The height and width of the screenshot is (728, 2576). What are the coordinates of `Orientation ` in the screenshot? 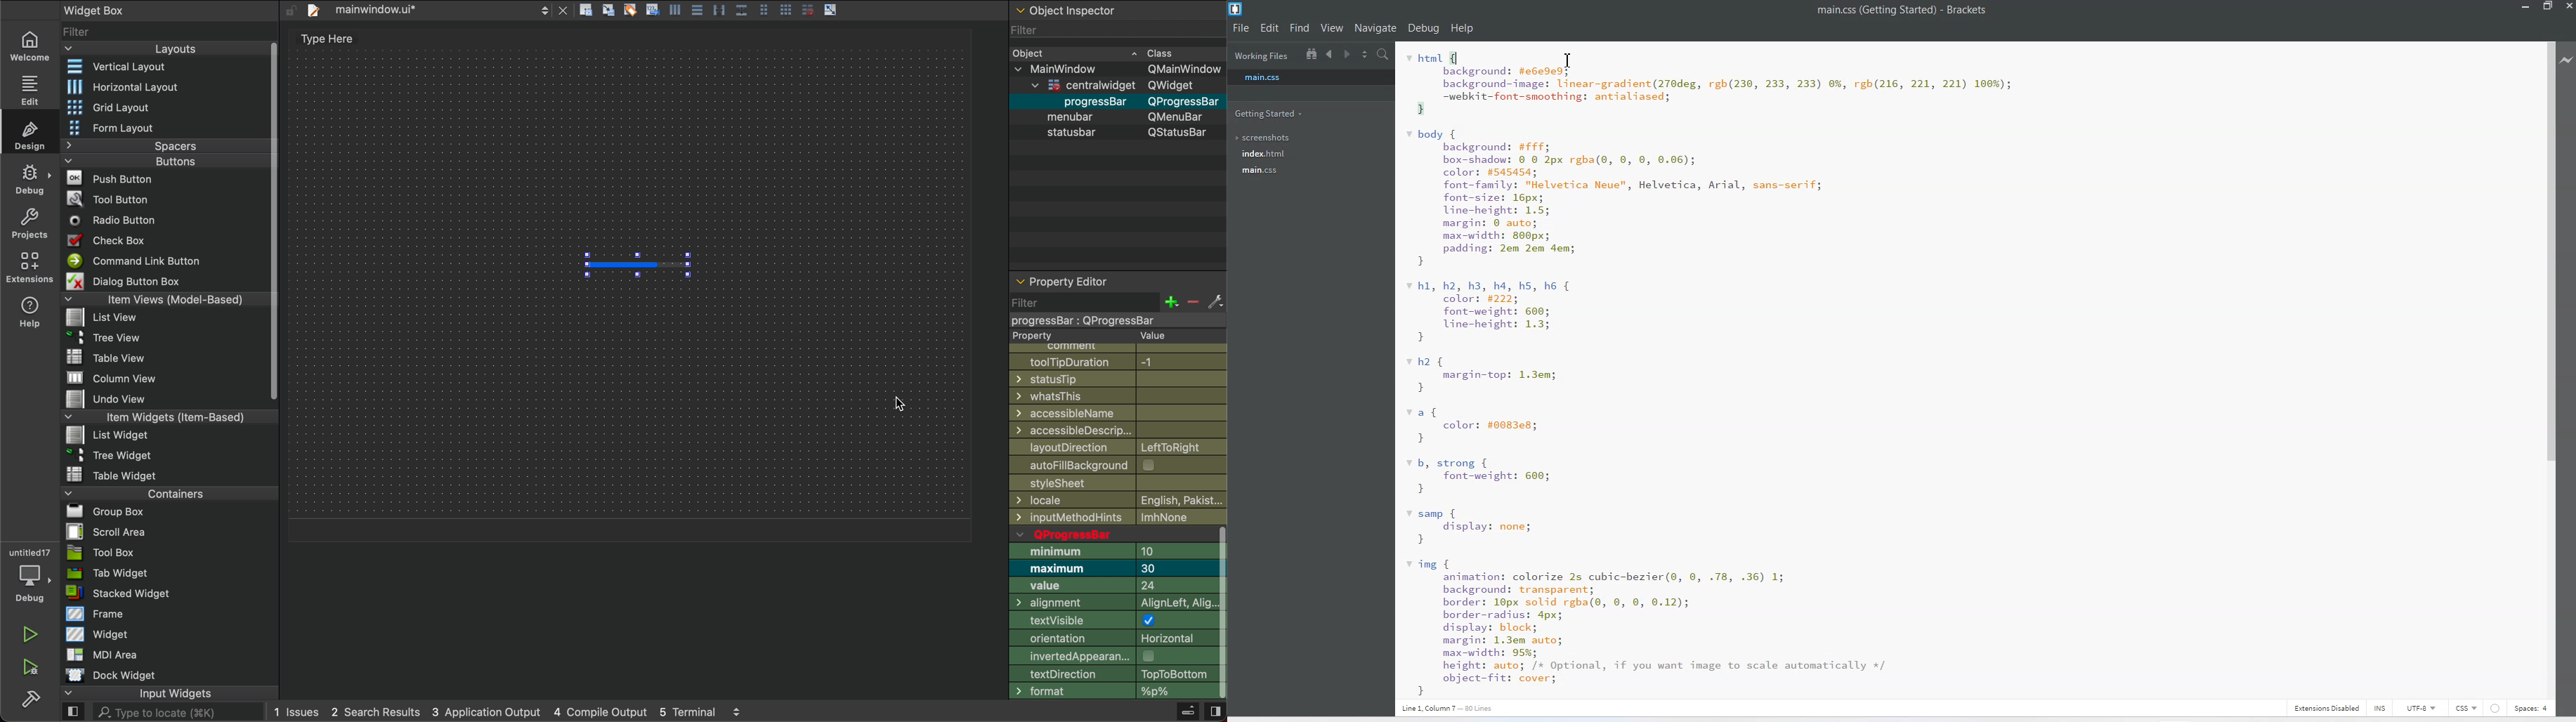 It's located at (1111, 640).